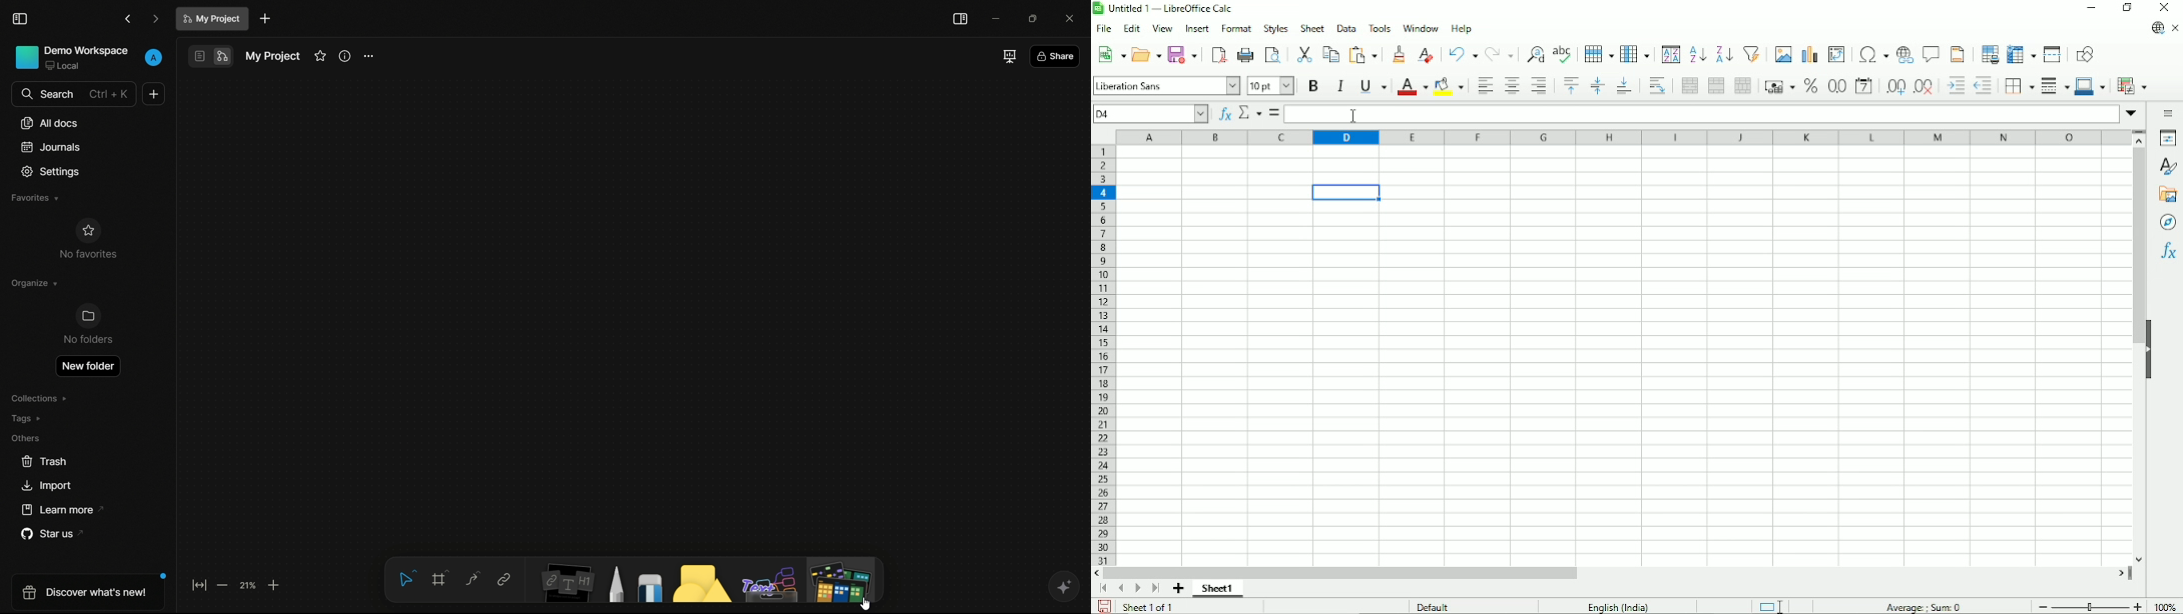 This screenshot has width=2184, height=616. I want to click on Wrap text, so click(1658, 86).